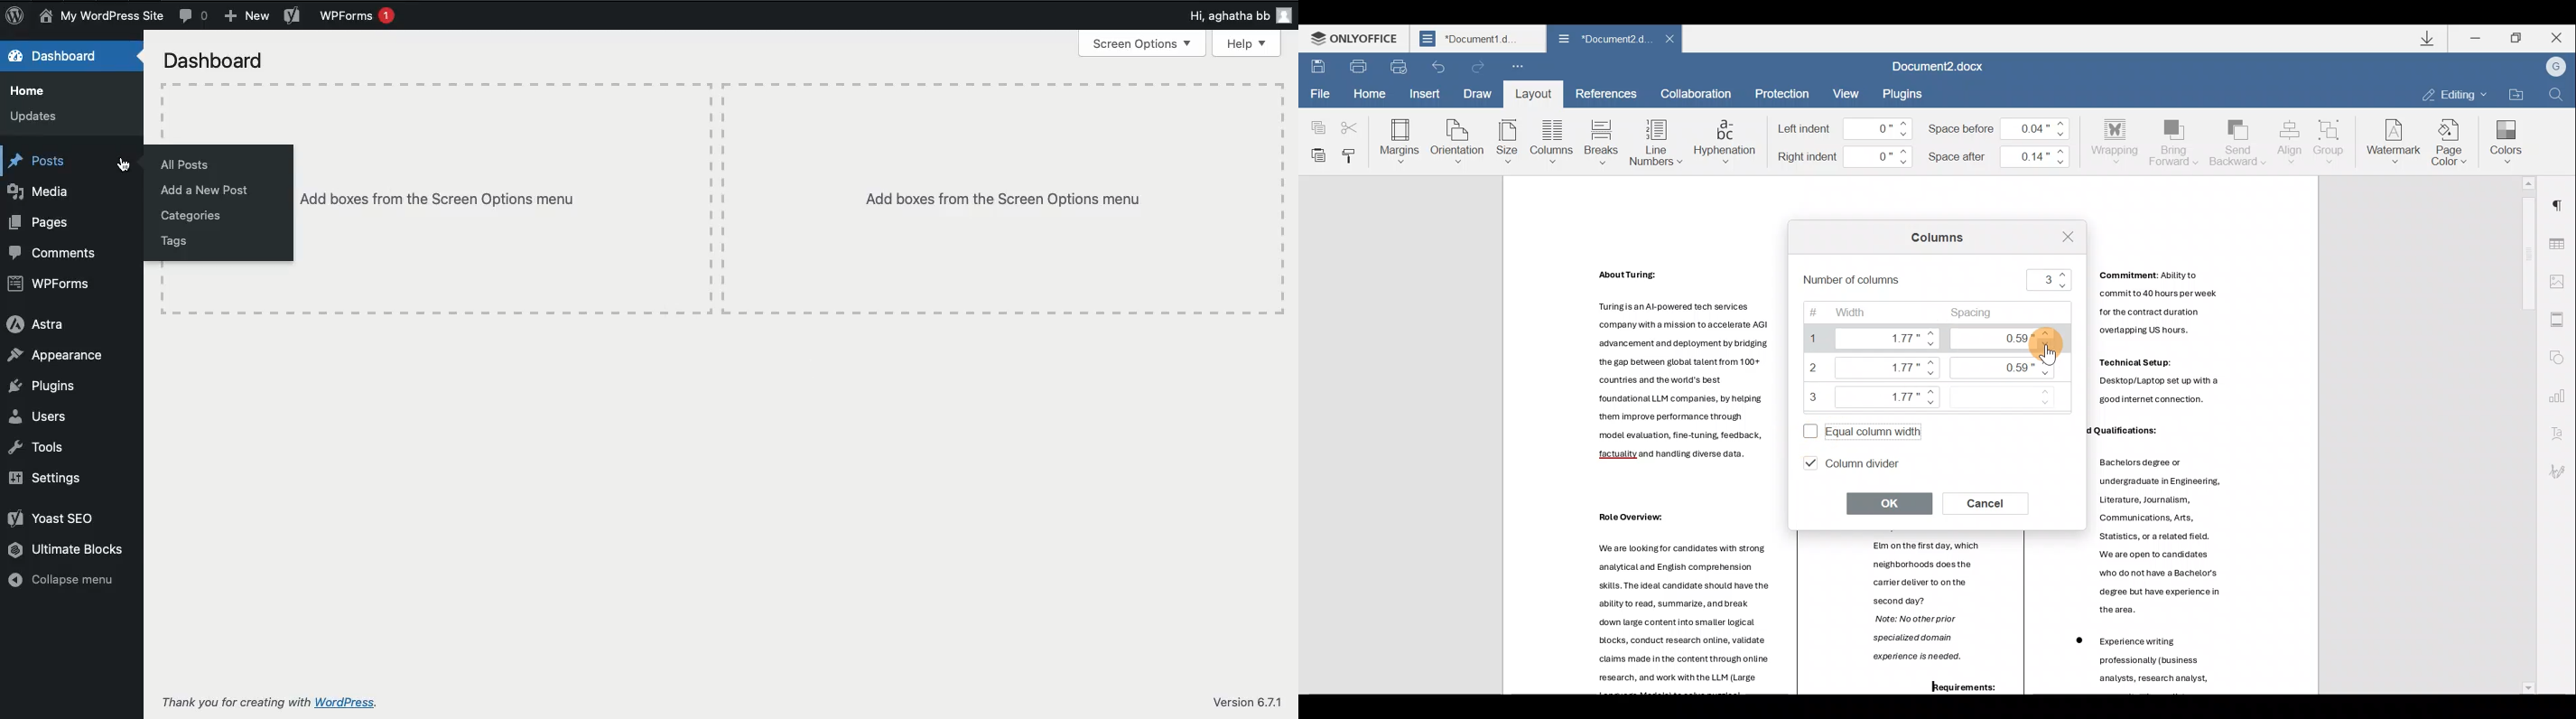  Describe the element at coordinates (1357, 41) in the screenshot. I see `ONLYOFFICE` at that location.